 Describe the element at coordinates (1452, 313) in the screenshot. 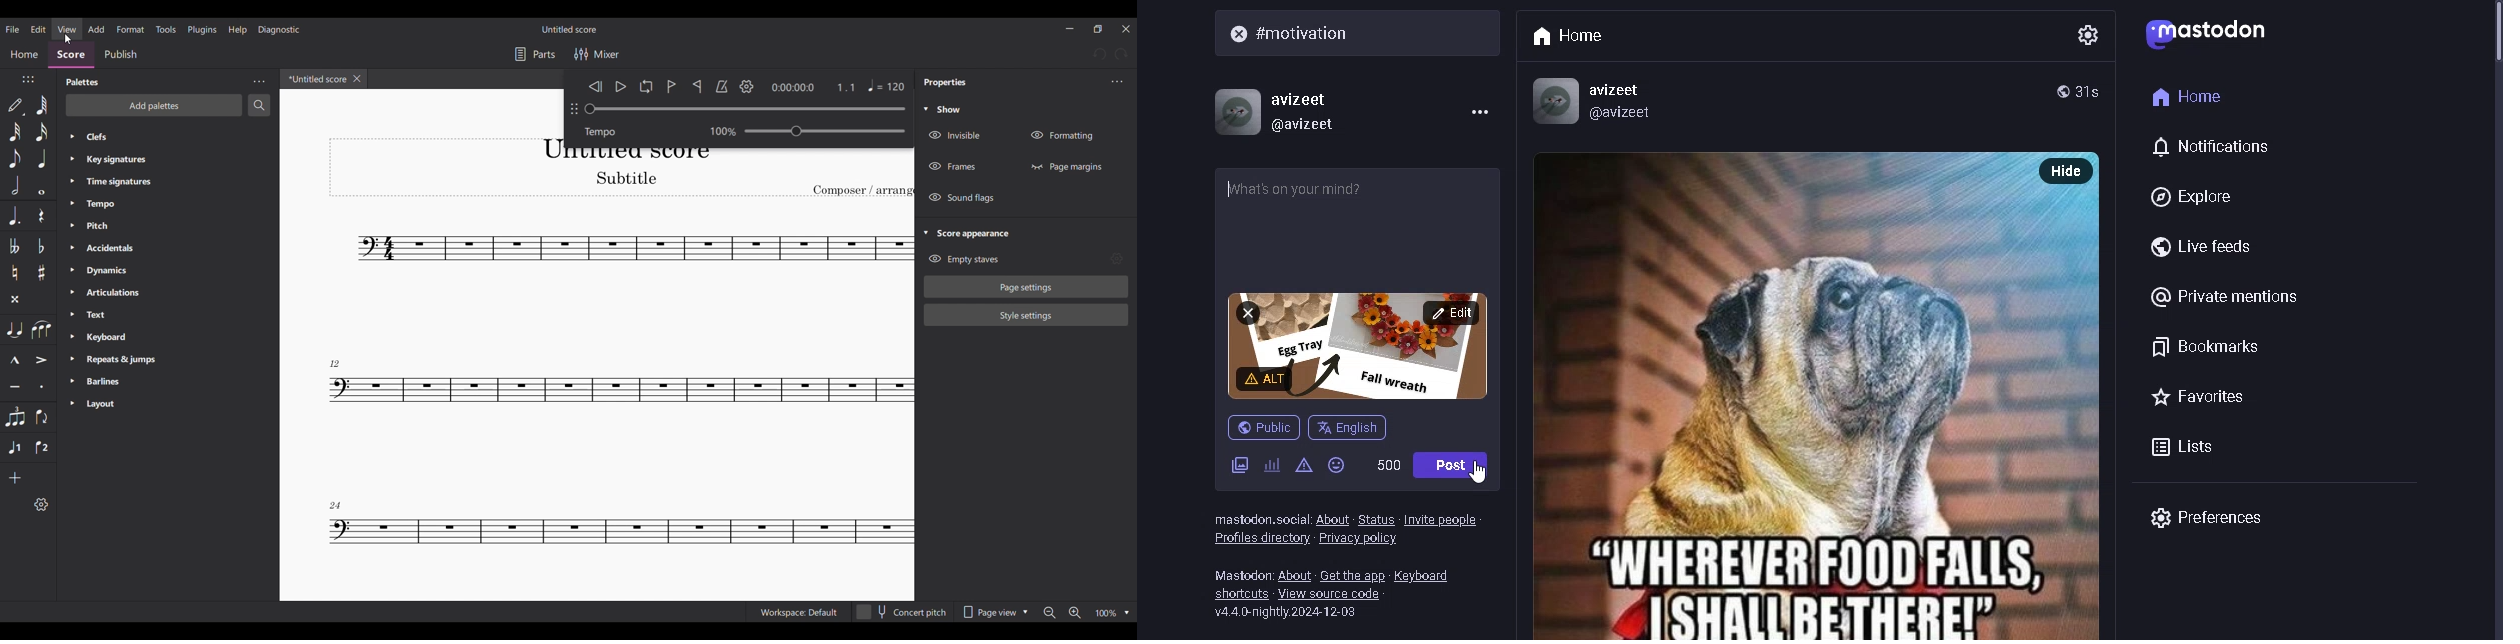

I see `edit picture` at that location.